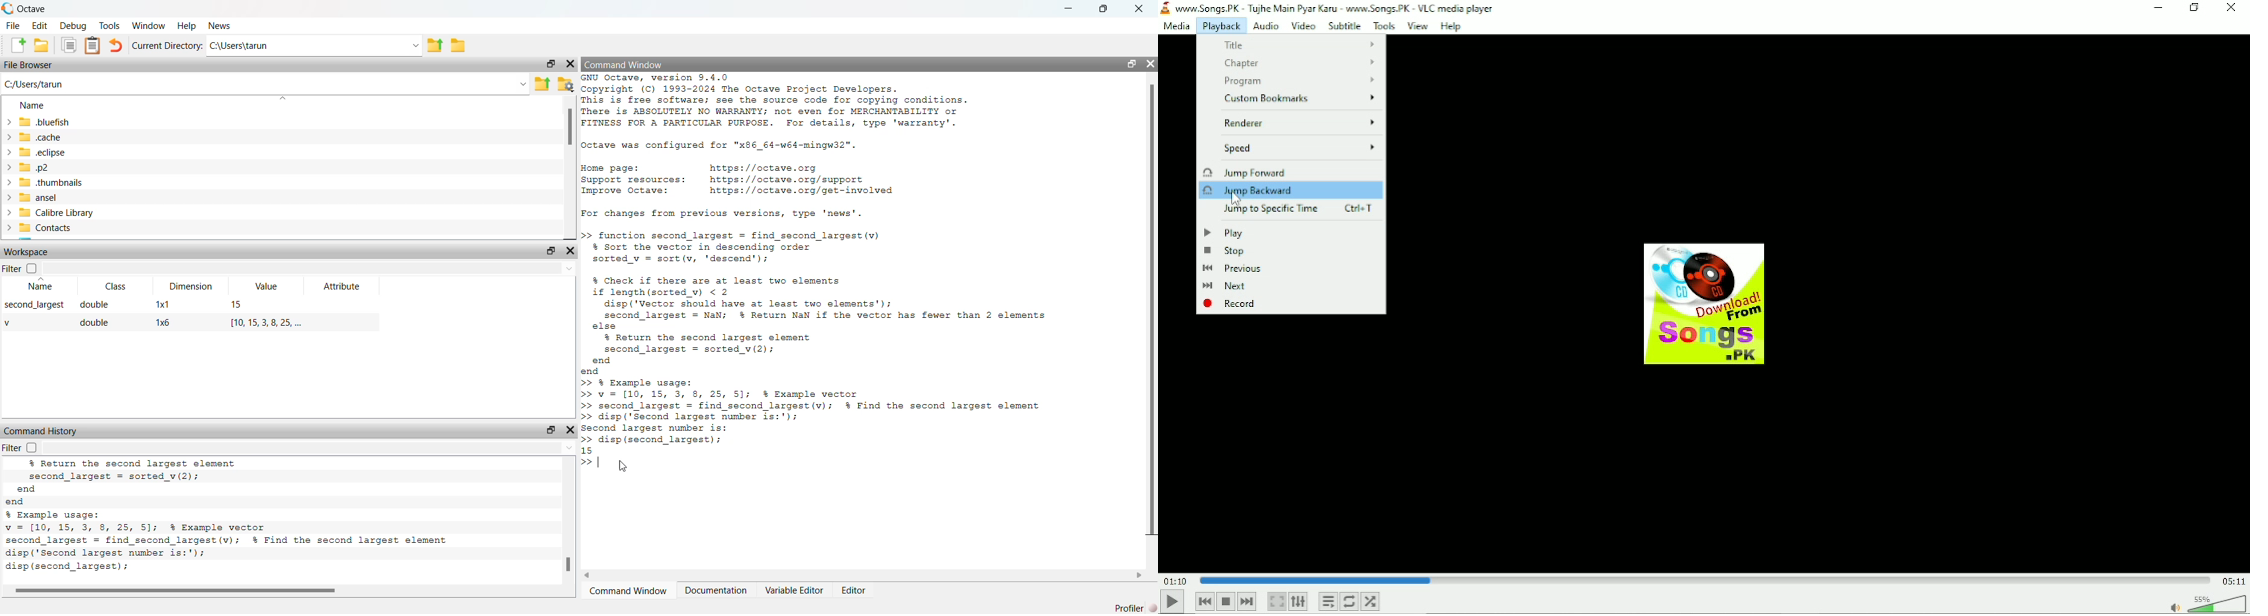  Describe the element at coordinates (1303, 27) in the screenshot. I see `Video` at that location.